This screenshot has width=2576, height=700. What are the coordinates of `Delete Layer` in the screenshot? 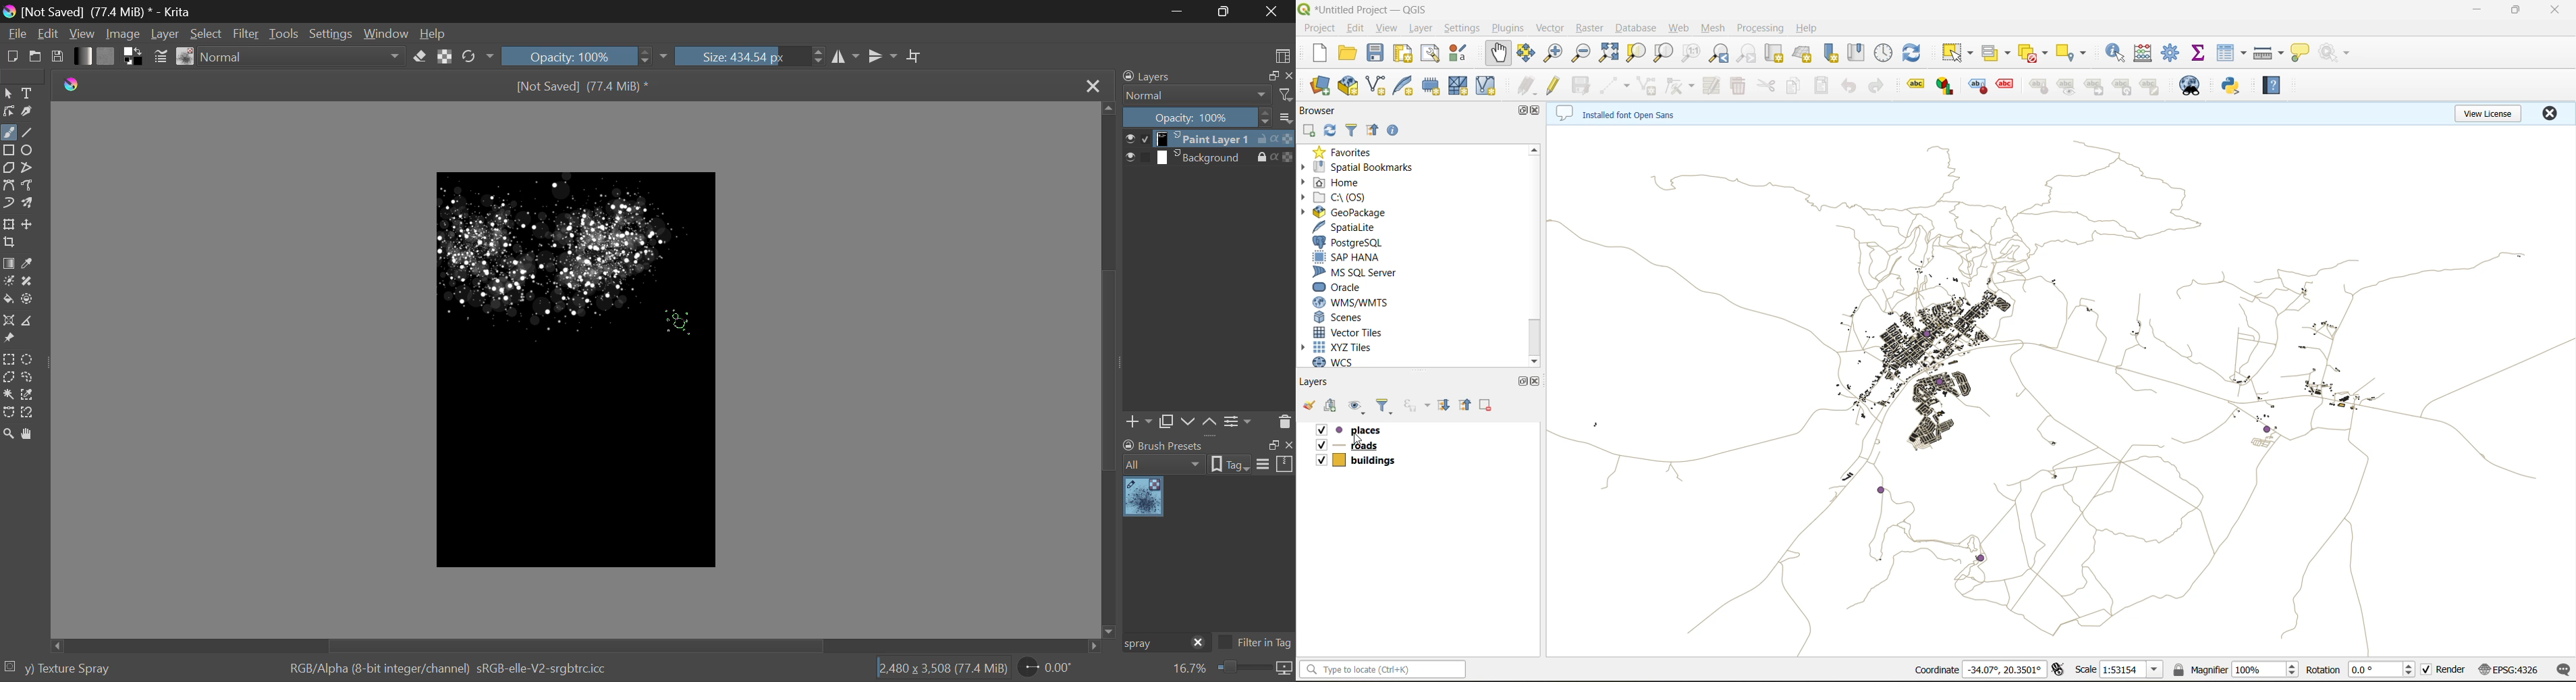 It's located at (1283, 421).